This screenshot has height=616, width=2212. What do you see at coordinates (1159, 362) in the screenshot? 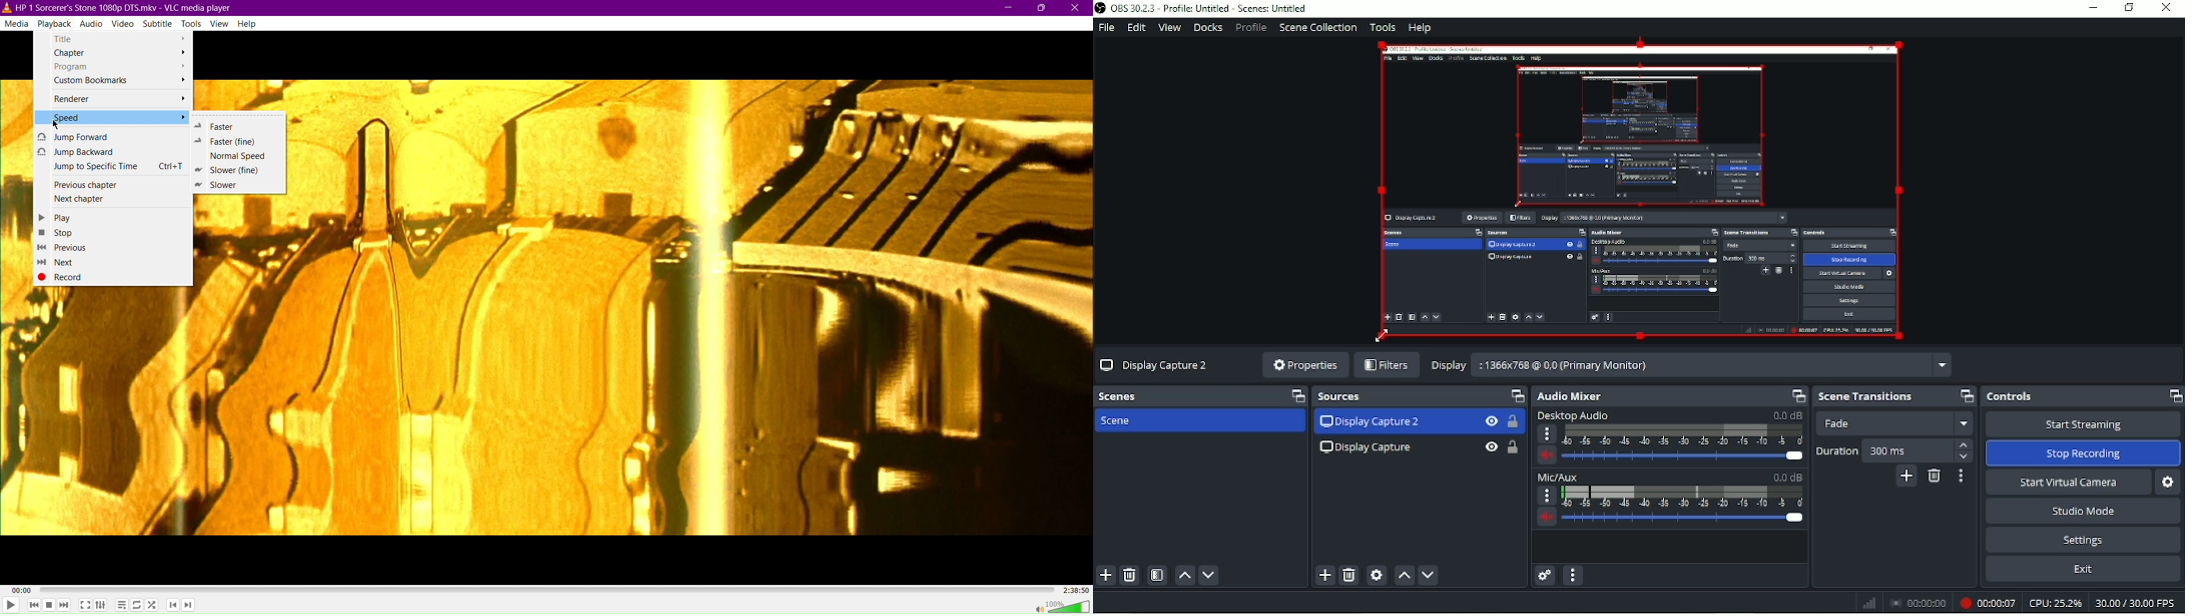
I see `Display Capture 2` at bounding box center [1159, 362].